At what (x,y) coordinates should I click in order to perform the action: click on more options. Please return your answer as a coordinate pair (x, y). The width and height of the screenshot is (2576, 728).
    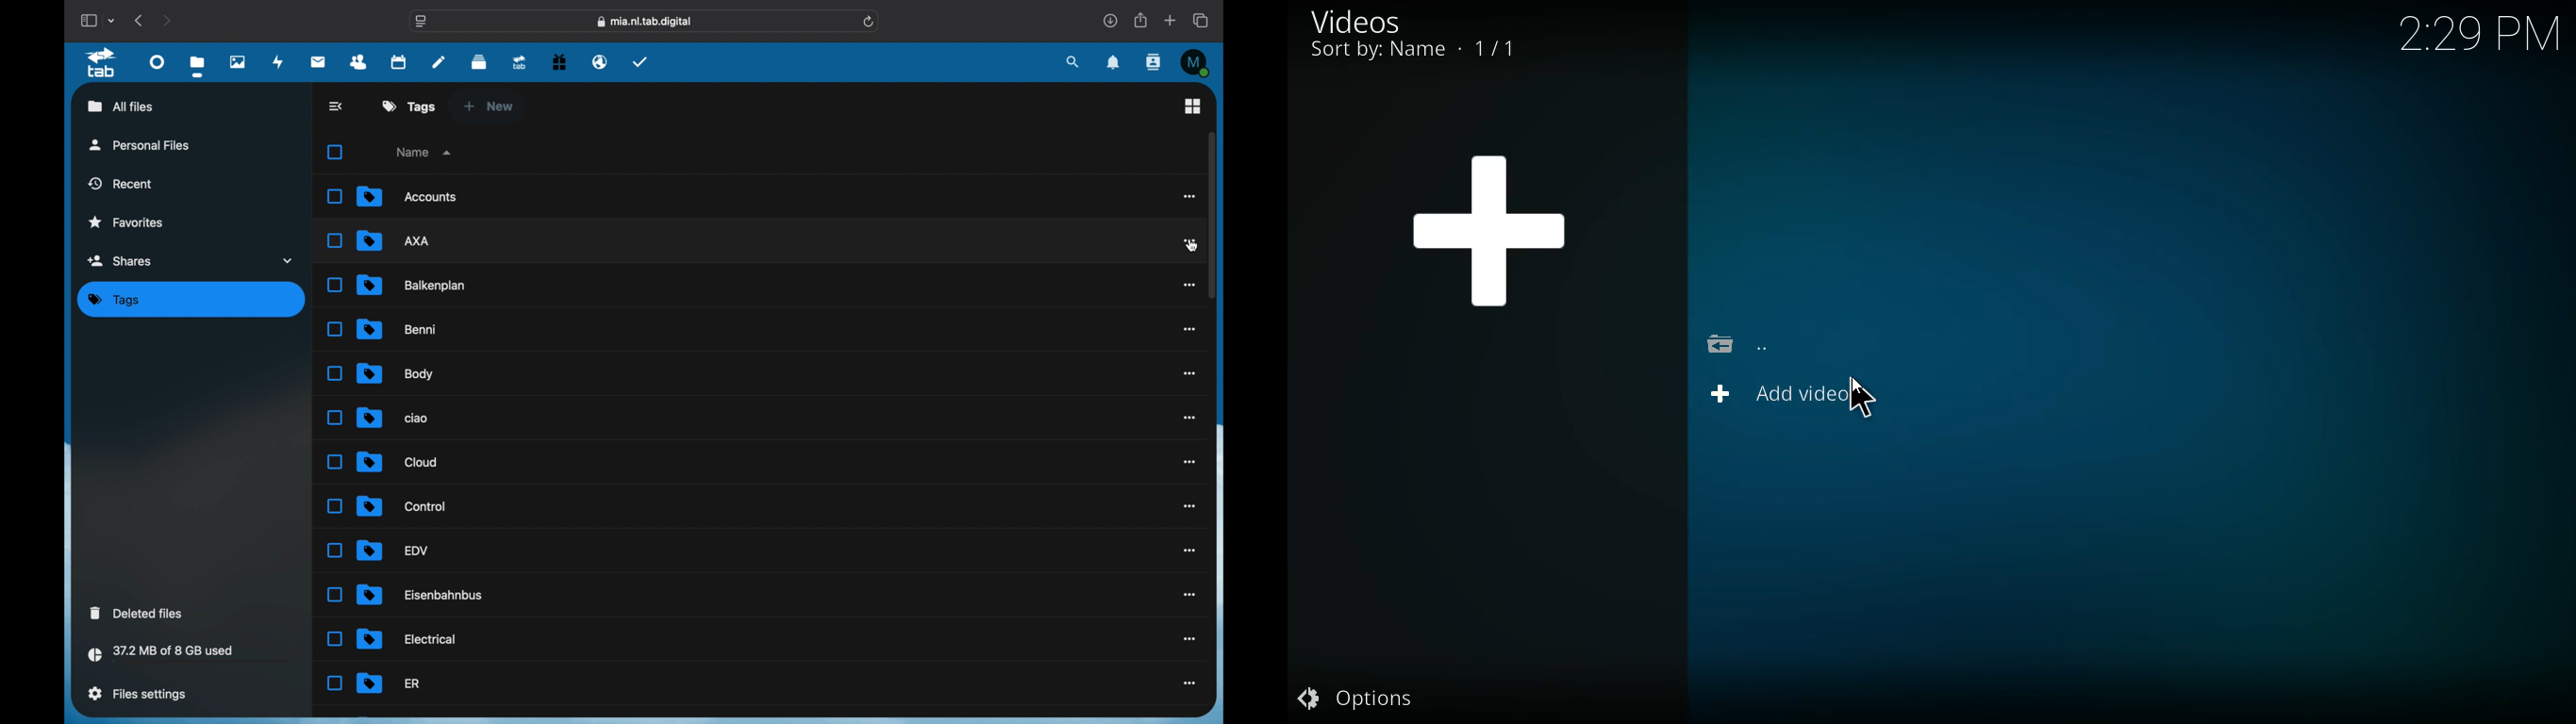
    Looking at the image, I should click on (1191, 418).